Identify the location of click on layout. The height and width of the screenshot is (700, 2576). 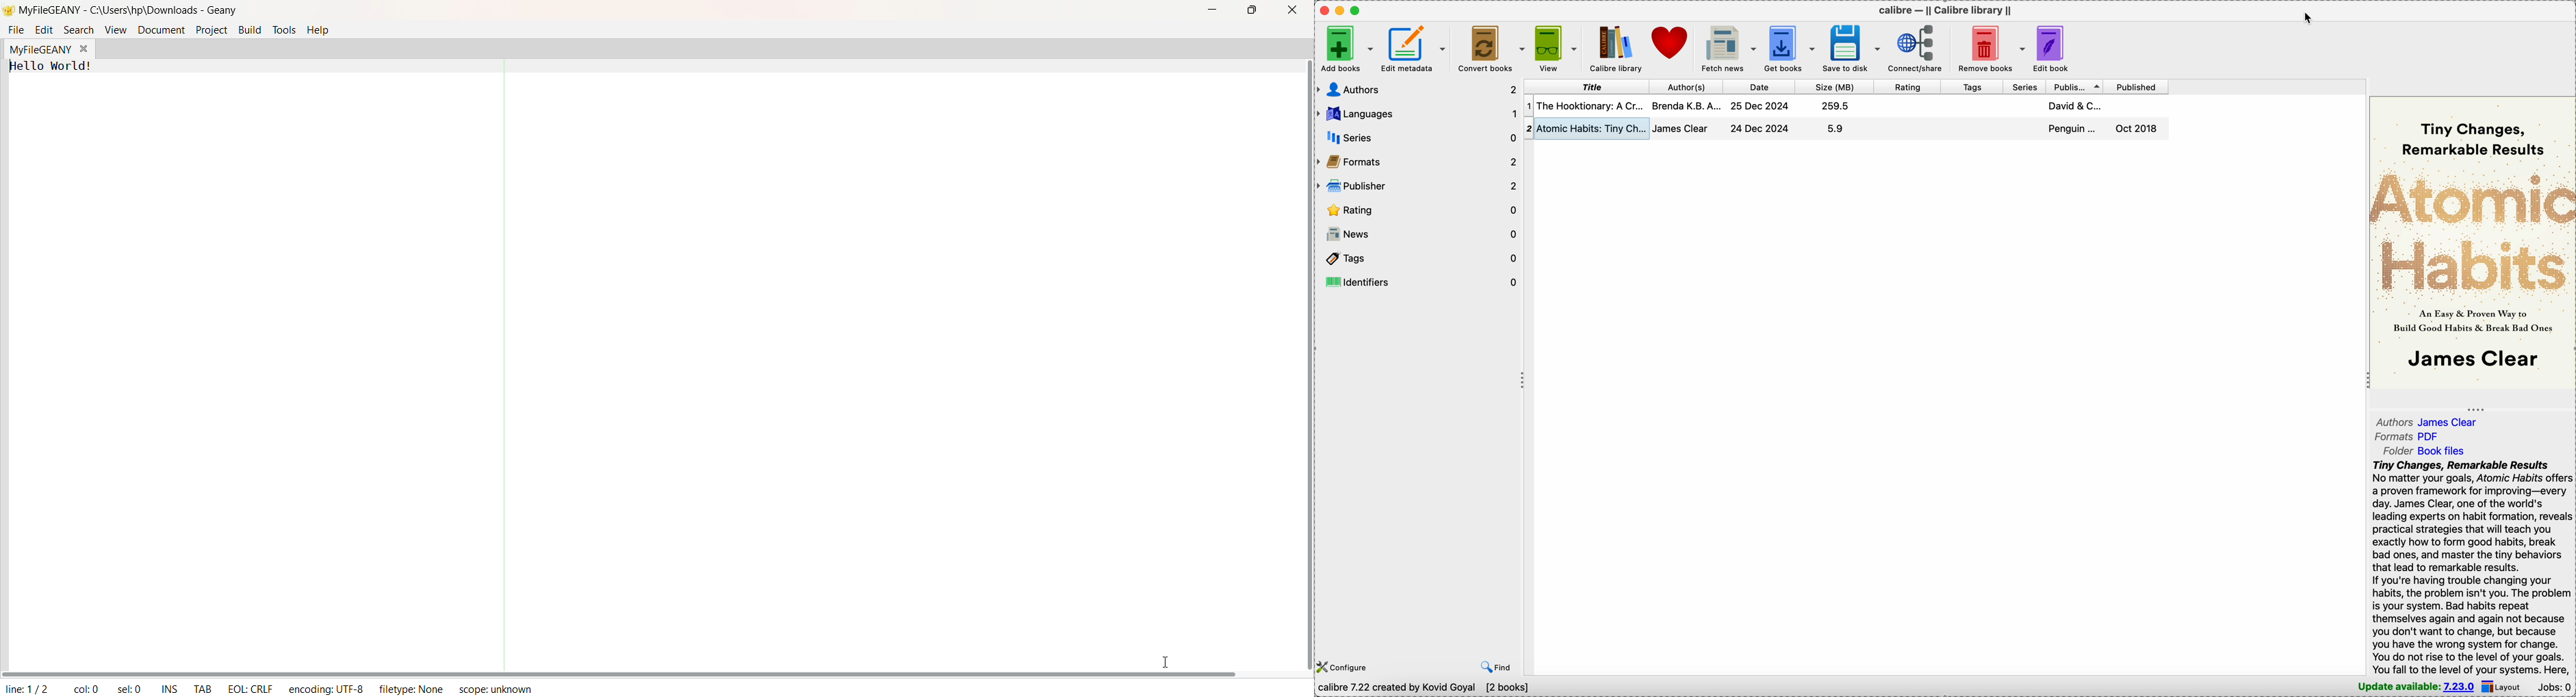
(2507, 686).